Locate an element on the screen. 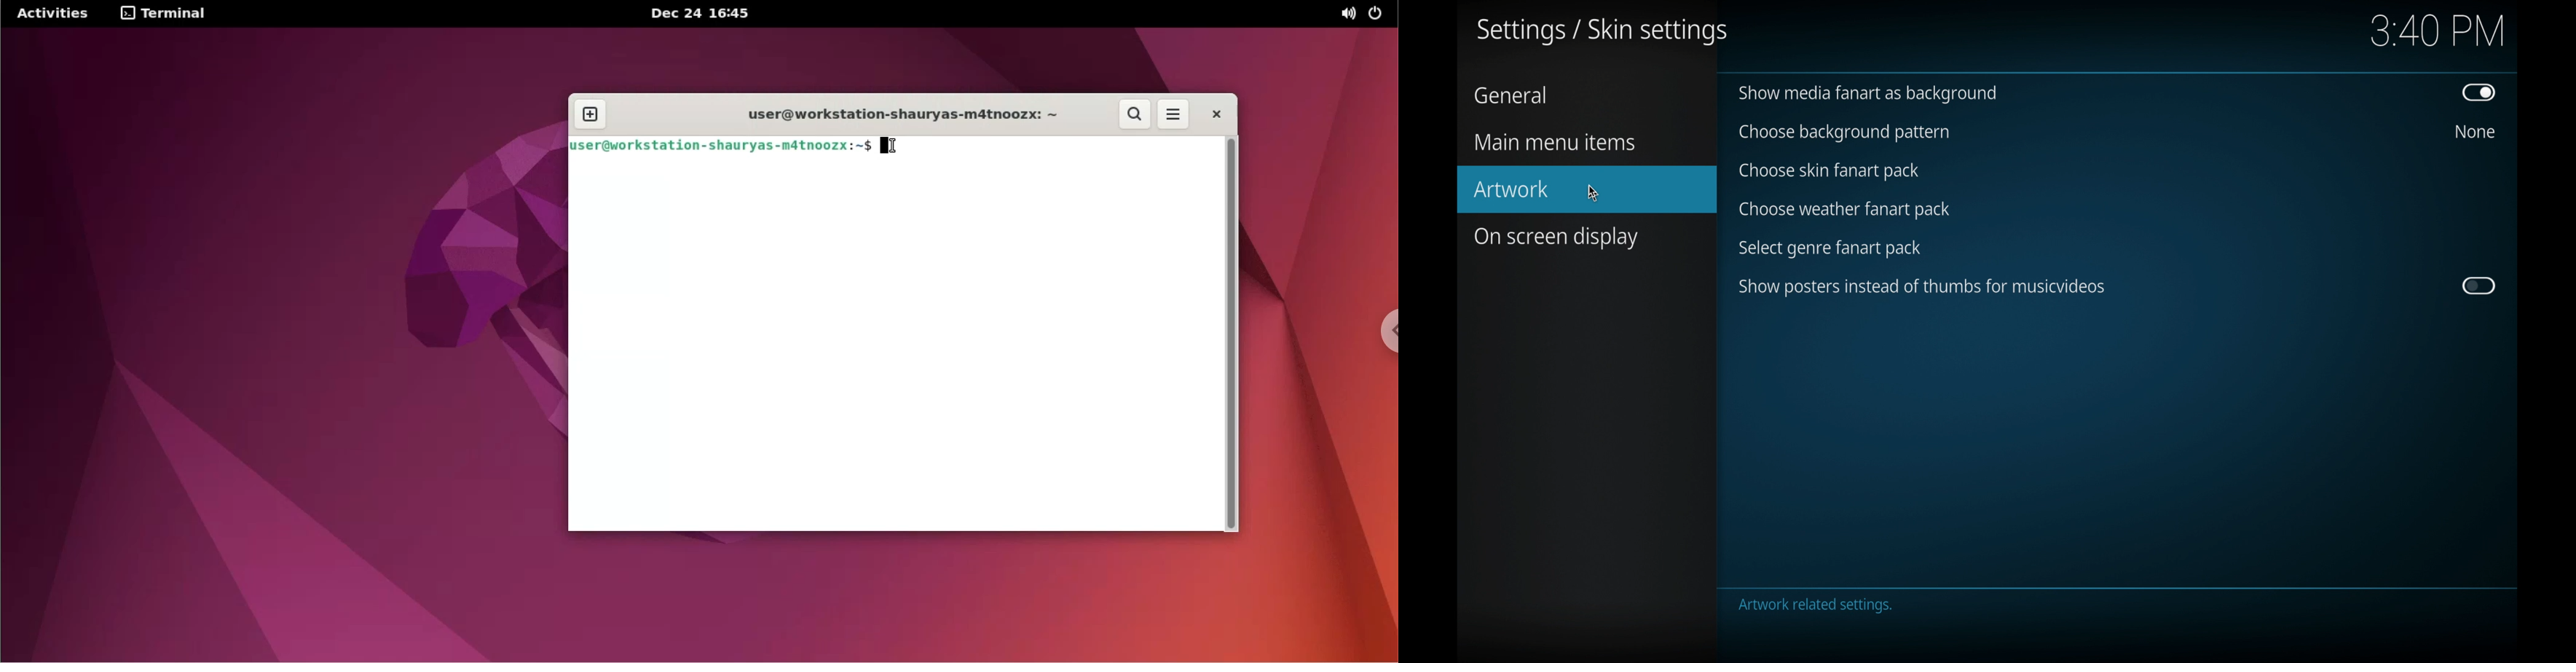 This screenshot has width=2576, height=672. cursor is located at coordinates (1595, 192).